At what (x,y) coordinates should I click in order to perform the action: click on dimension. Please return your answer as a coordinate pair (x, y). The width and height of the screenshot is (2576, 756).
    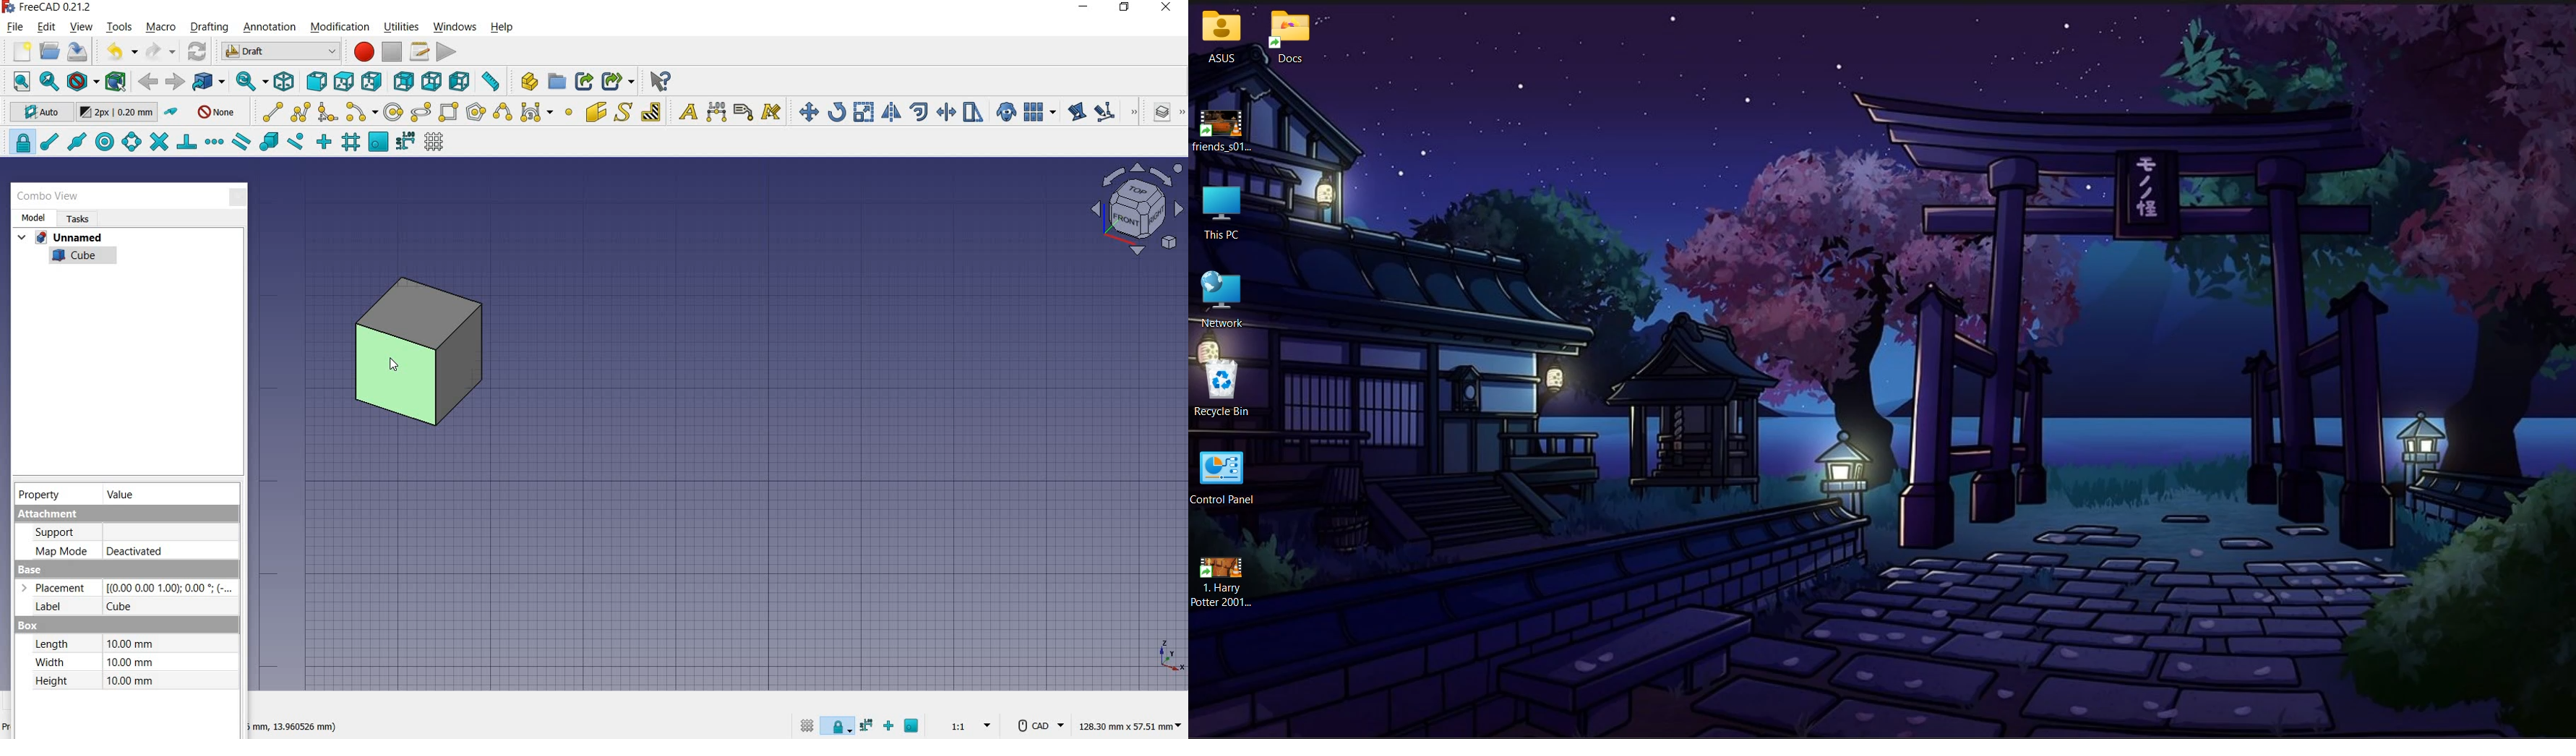
    Looking at the image, I should click on (1130, 724).